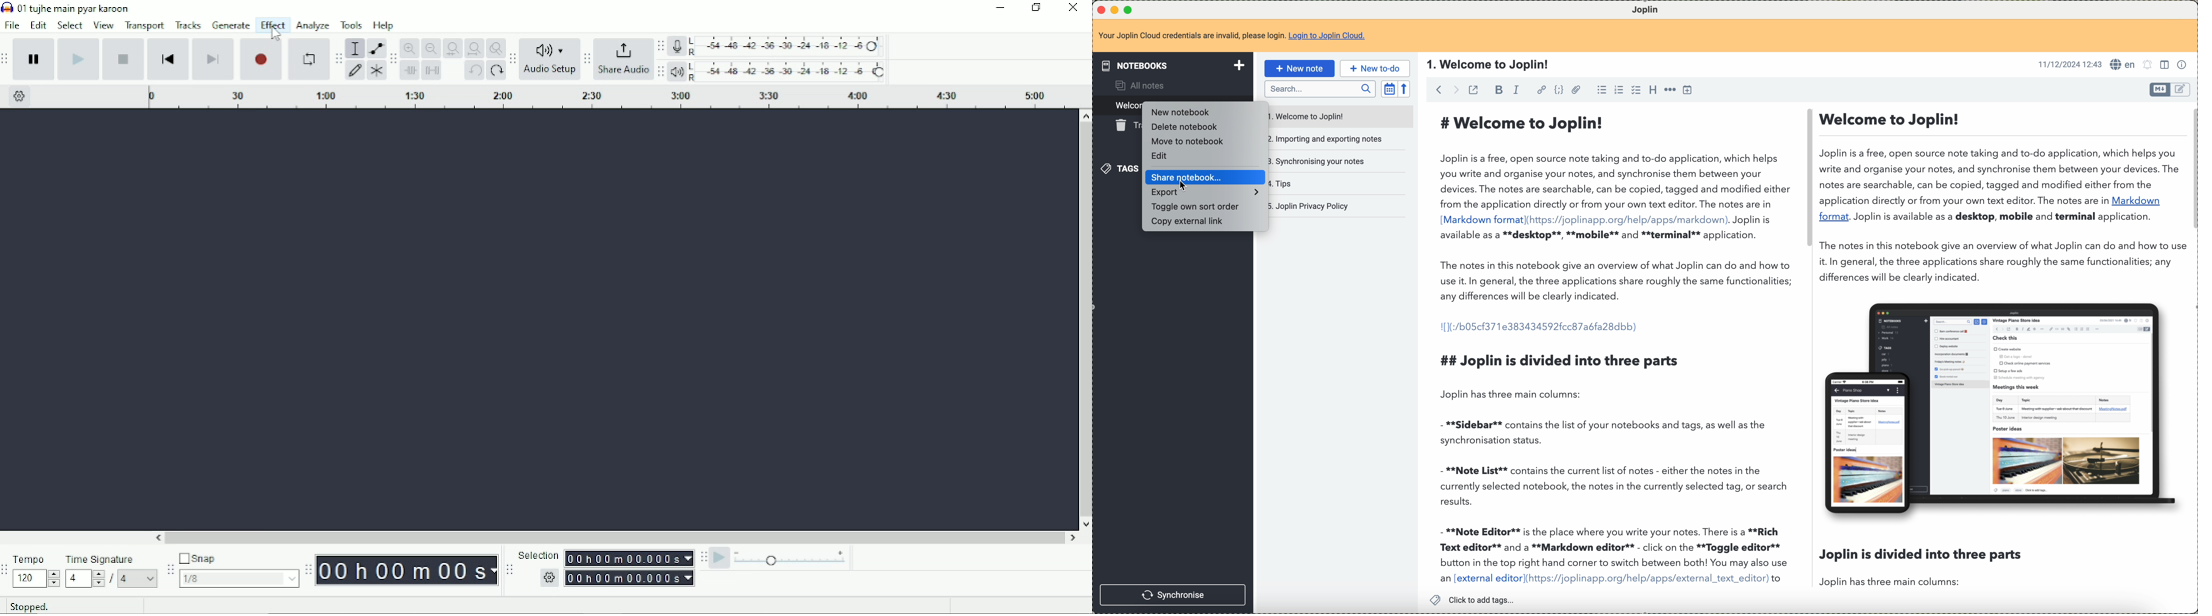 Image resolution: width=2212 pixels, height=616 pixels. What do you see at coordinates (392, 59) in the screenshot?
I see `Audacity edit toolbar` at bounding box center [392, 59].